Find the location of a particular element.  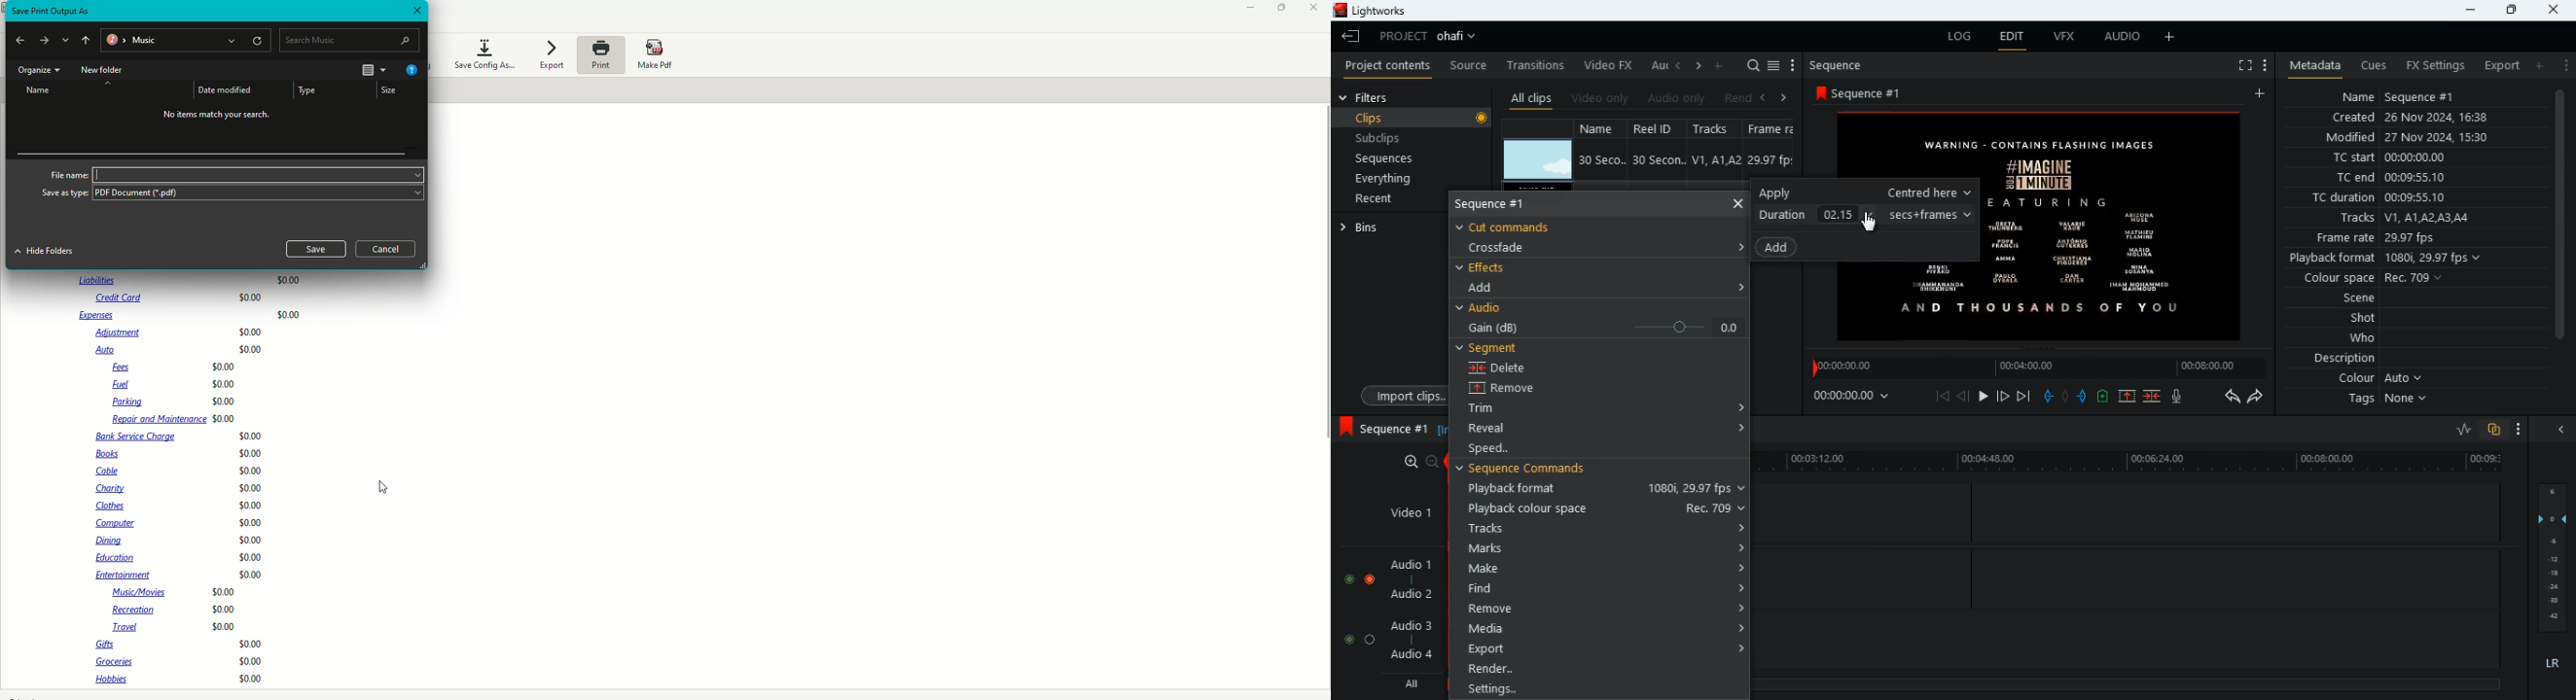

right is located at coordinates (1784, 97).